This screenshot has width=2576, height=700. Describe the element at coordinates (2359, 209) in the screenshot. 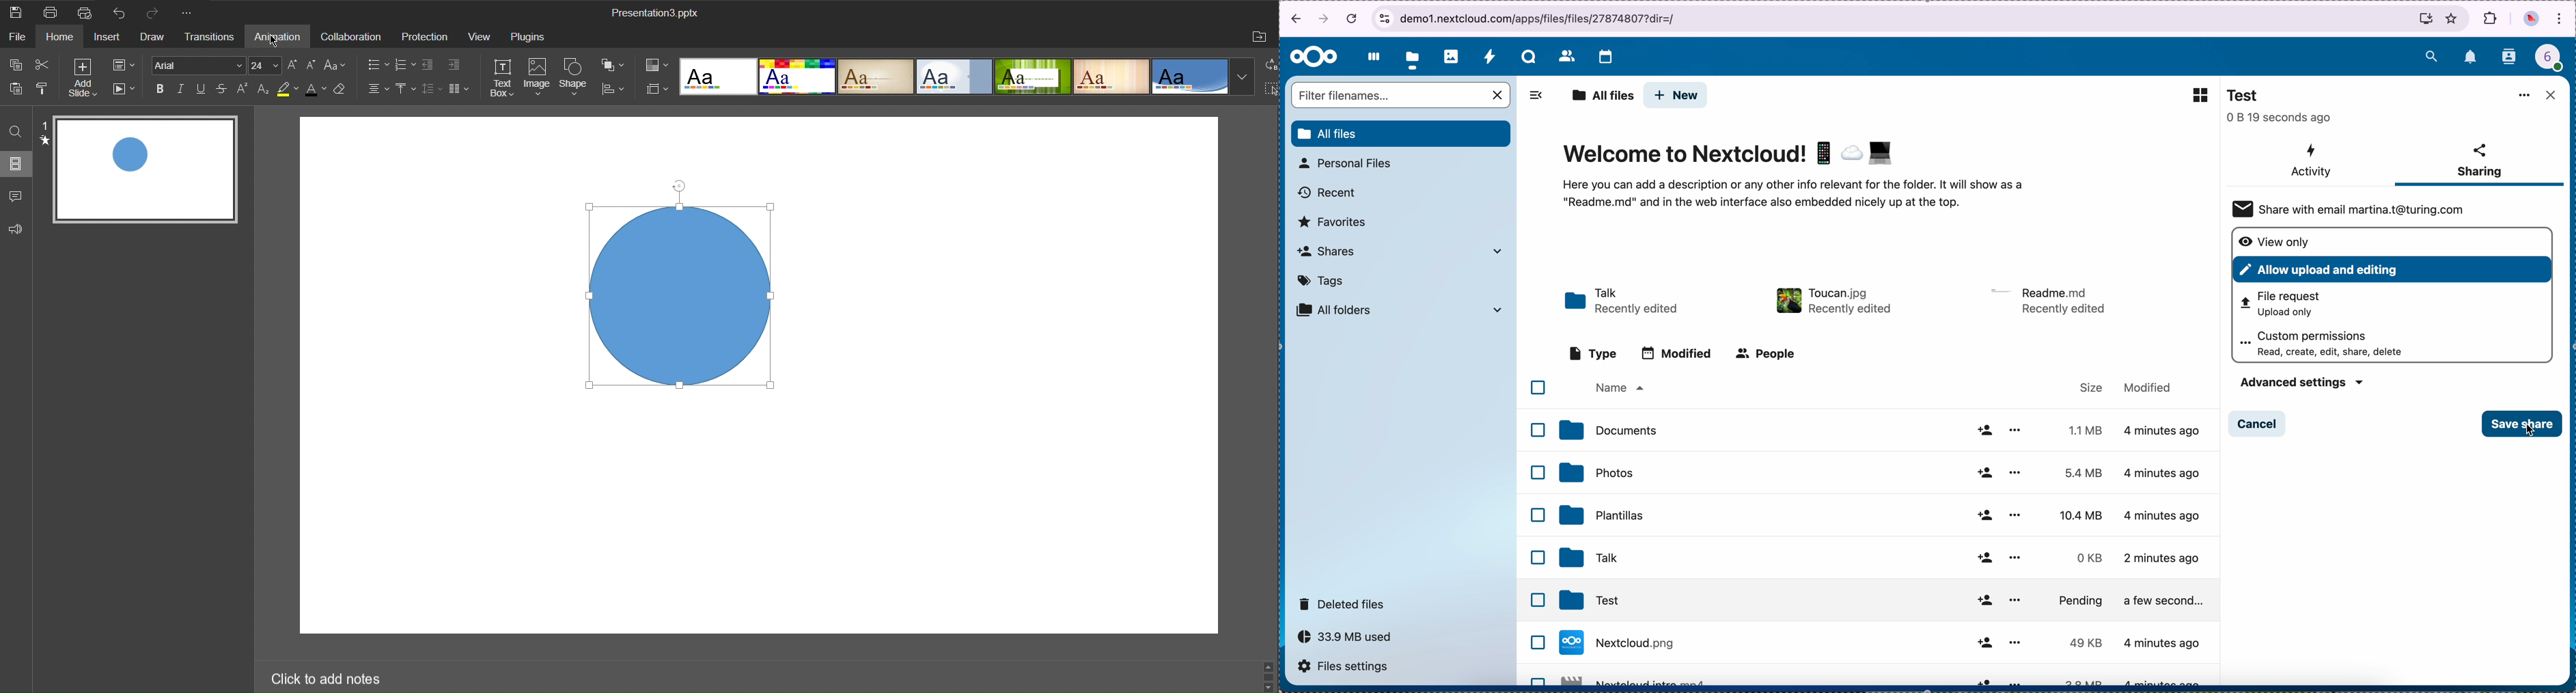

I see `share with email` at that location.